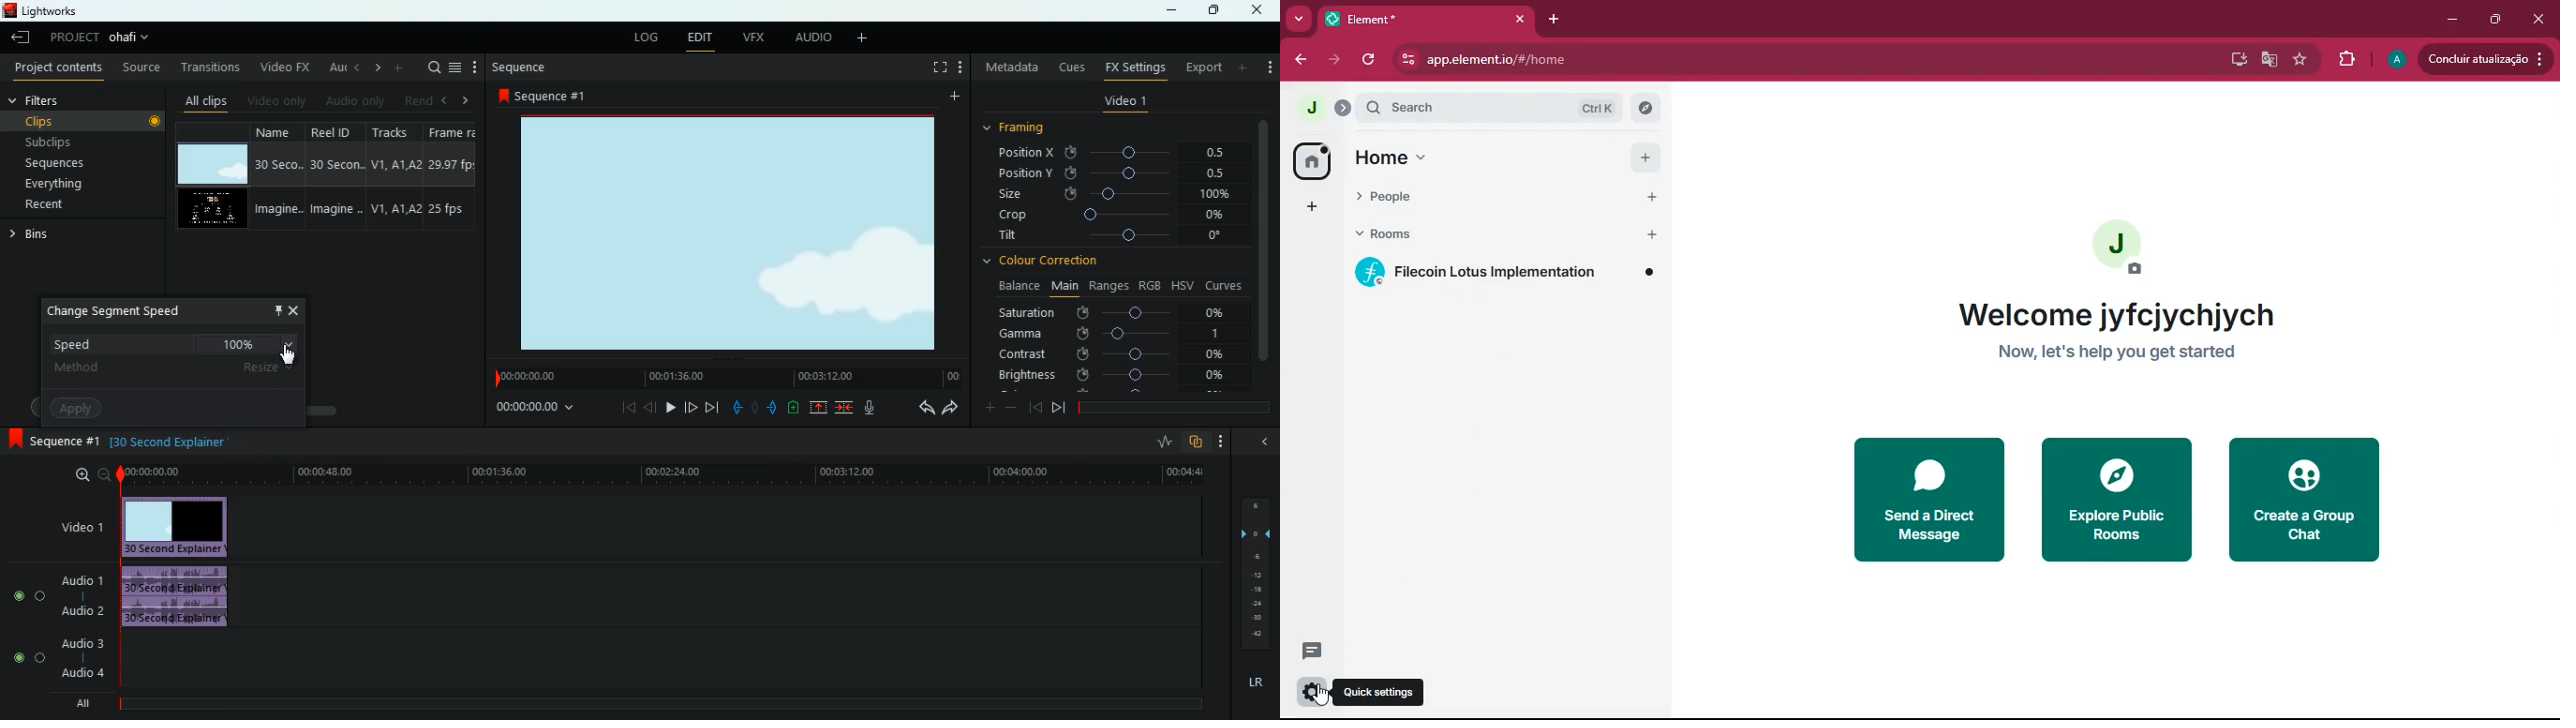 The image size is (2576, 728). What do you see at coordinates (1058, 407) in the screenshot?
I see `end` at bounding box center [1058, 407].